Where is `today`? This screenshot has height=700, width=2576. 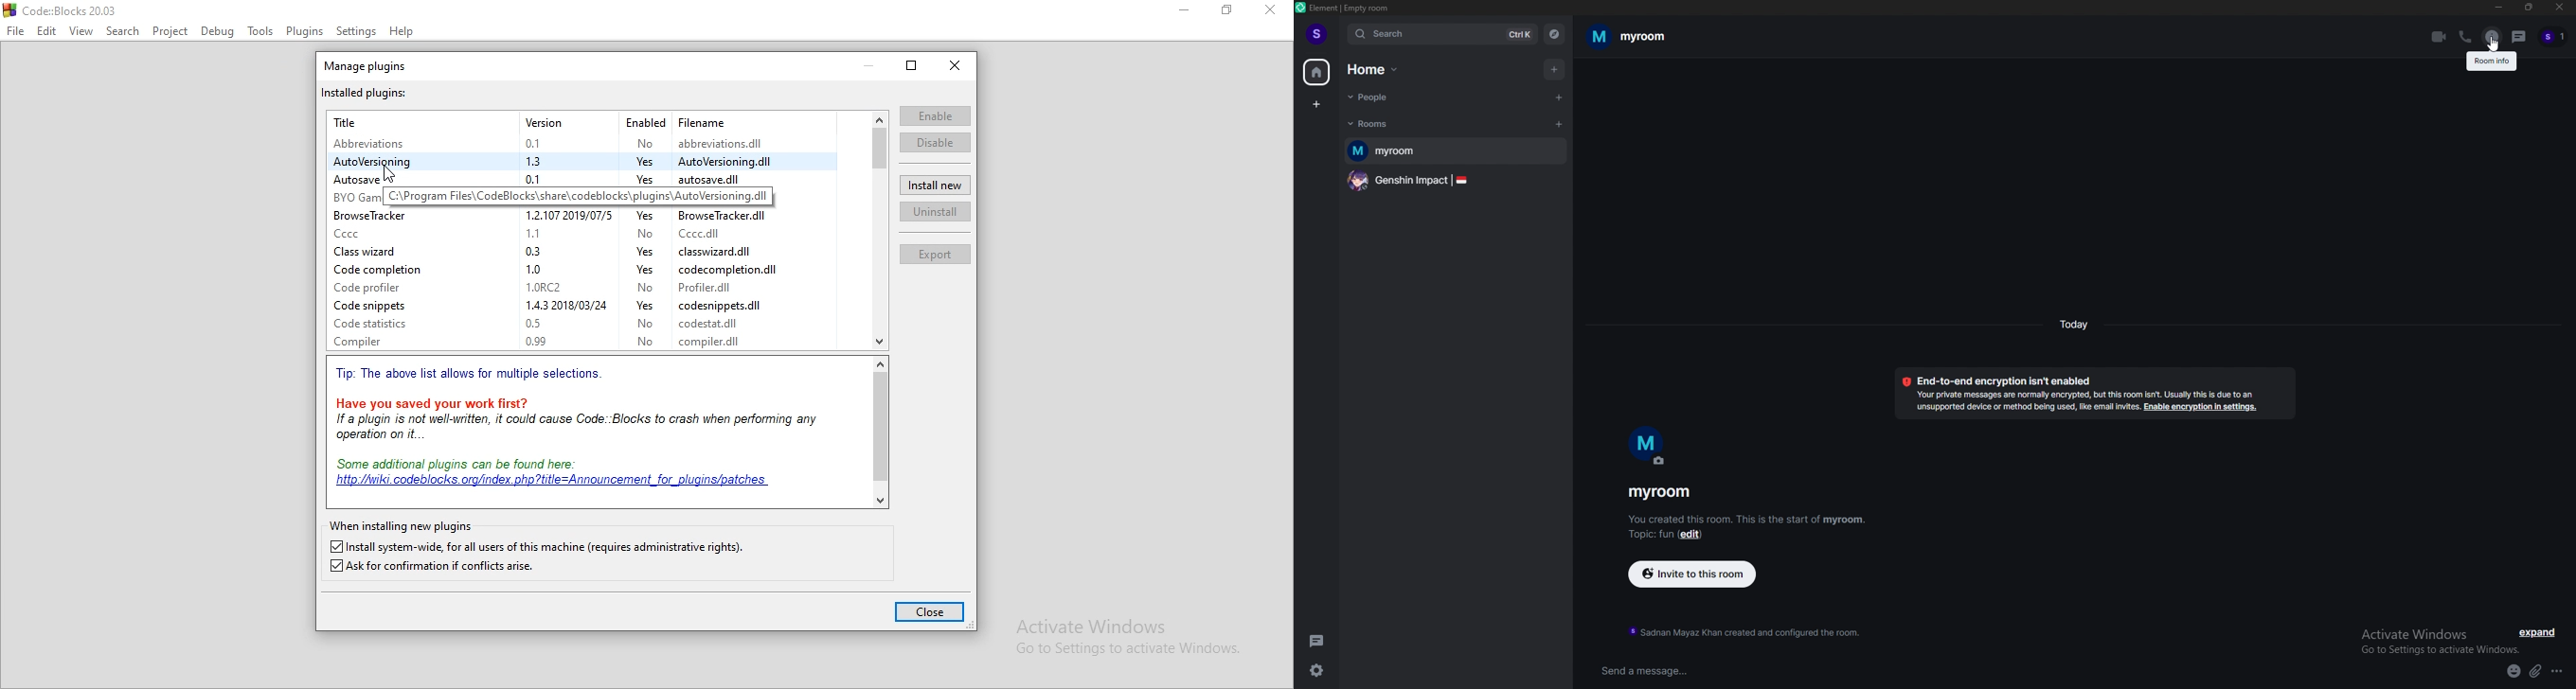 today is located at coordinates (2075, 324).